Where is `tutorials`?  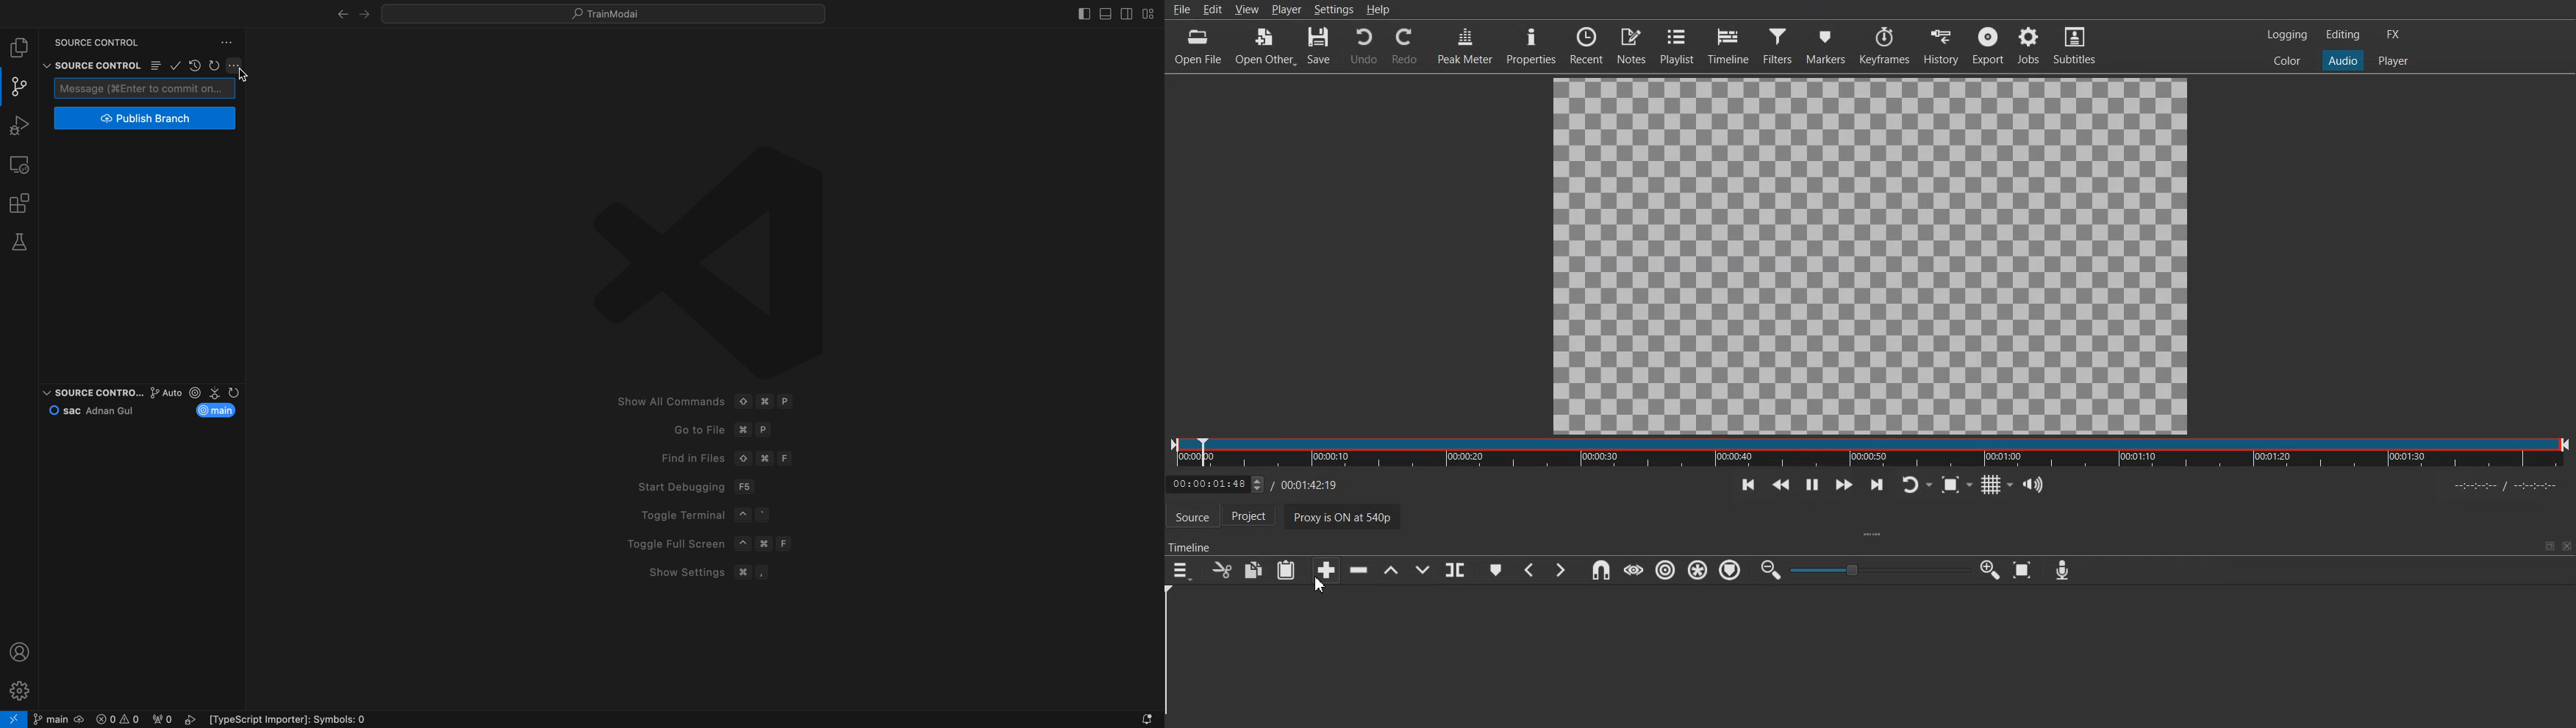
tutorials is located at coordinates (609, 13).